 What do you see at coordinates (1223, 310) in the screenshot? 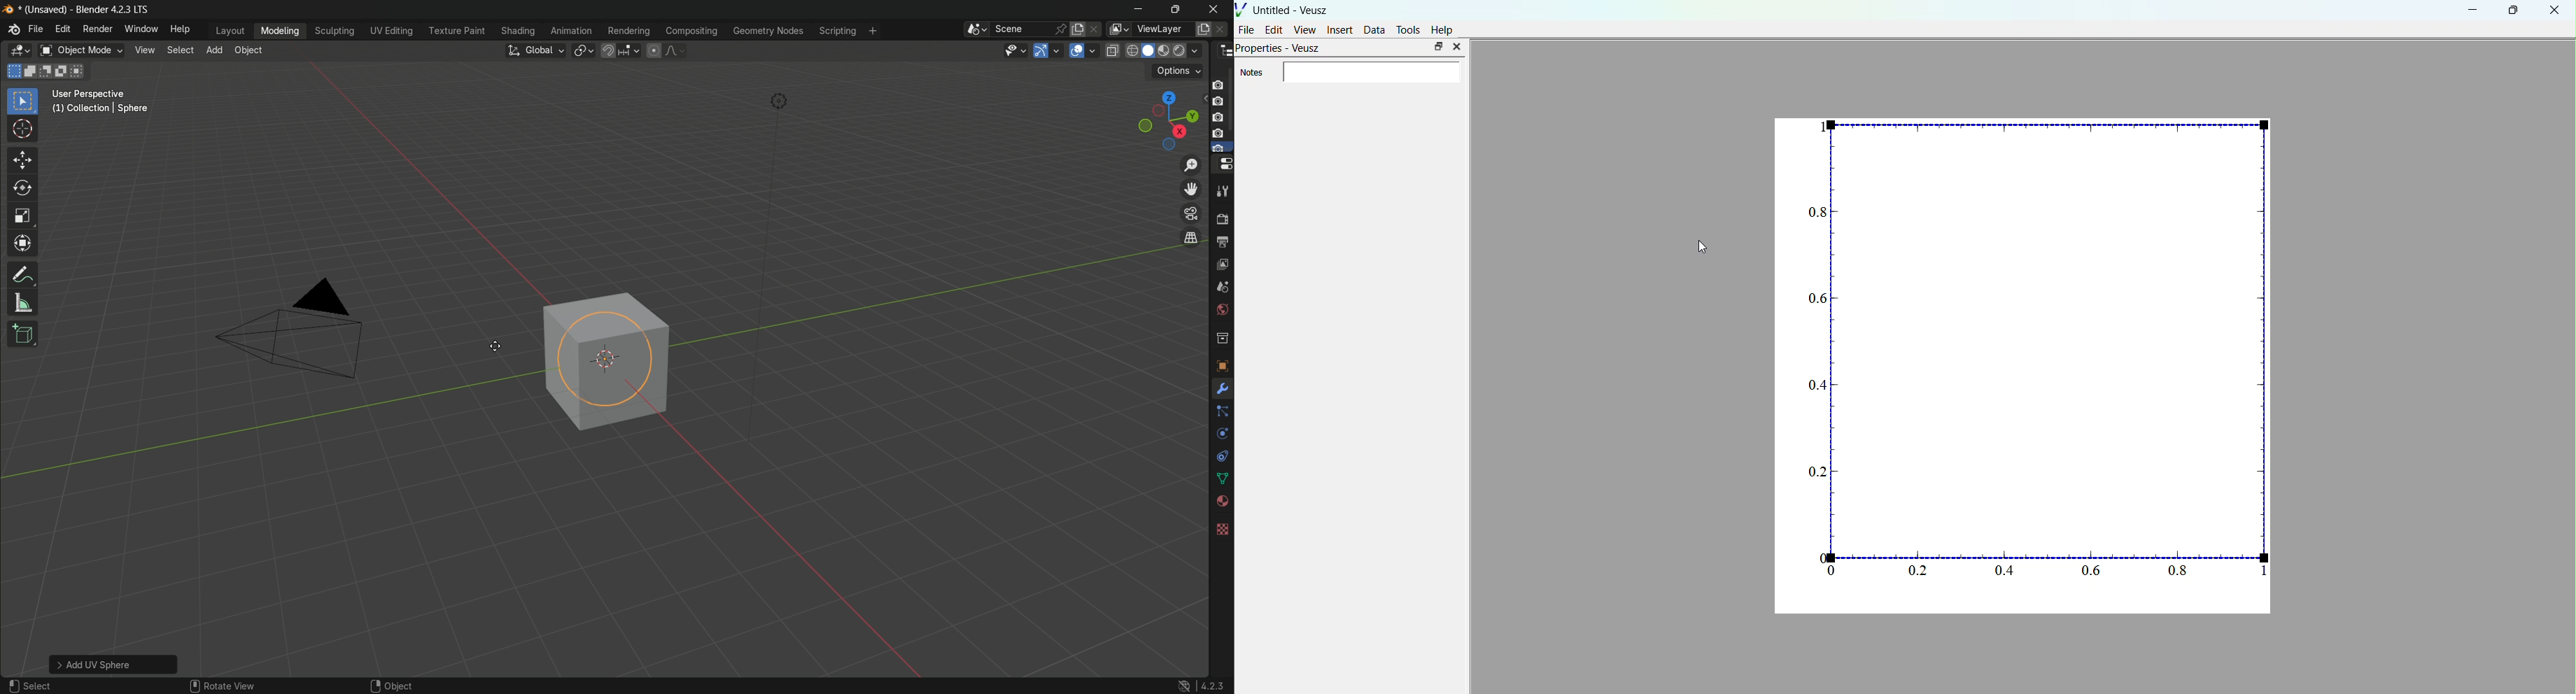
I see `world` at bounding box center [1223, 310].